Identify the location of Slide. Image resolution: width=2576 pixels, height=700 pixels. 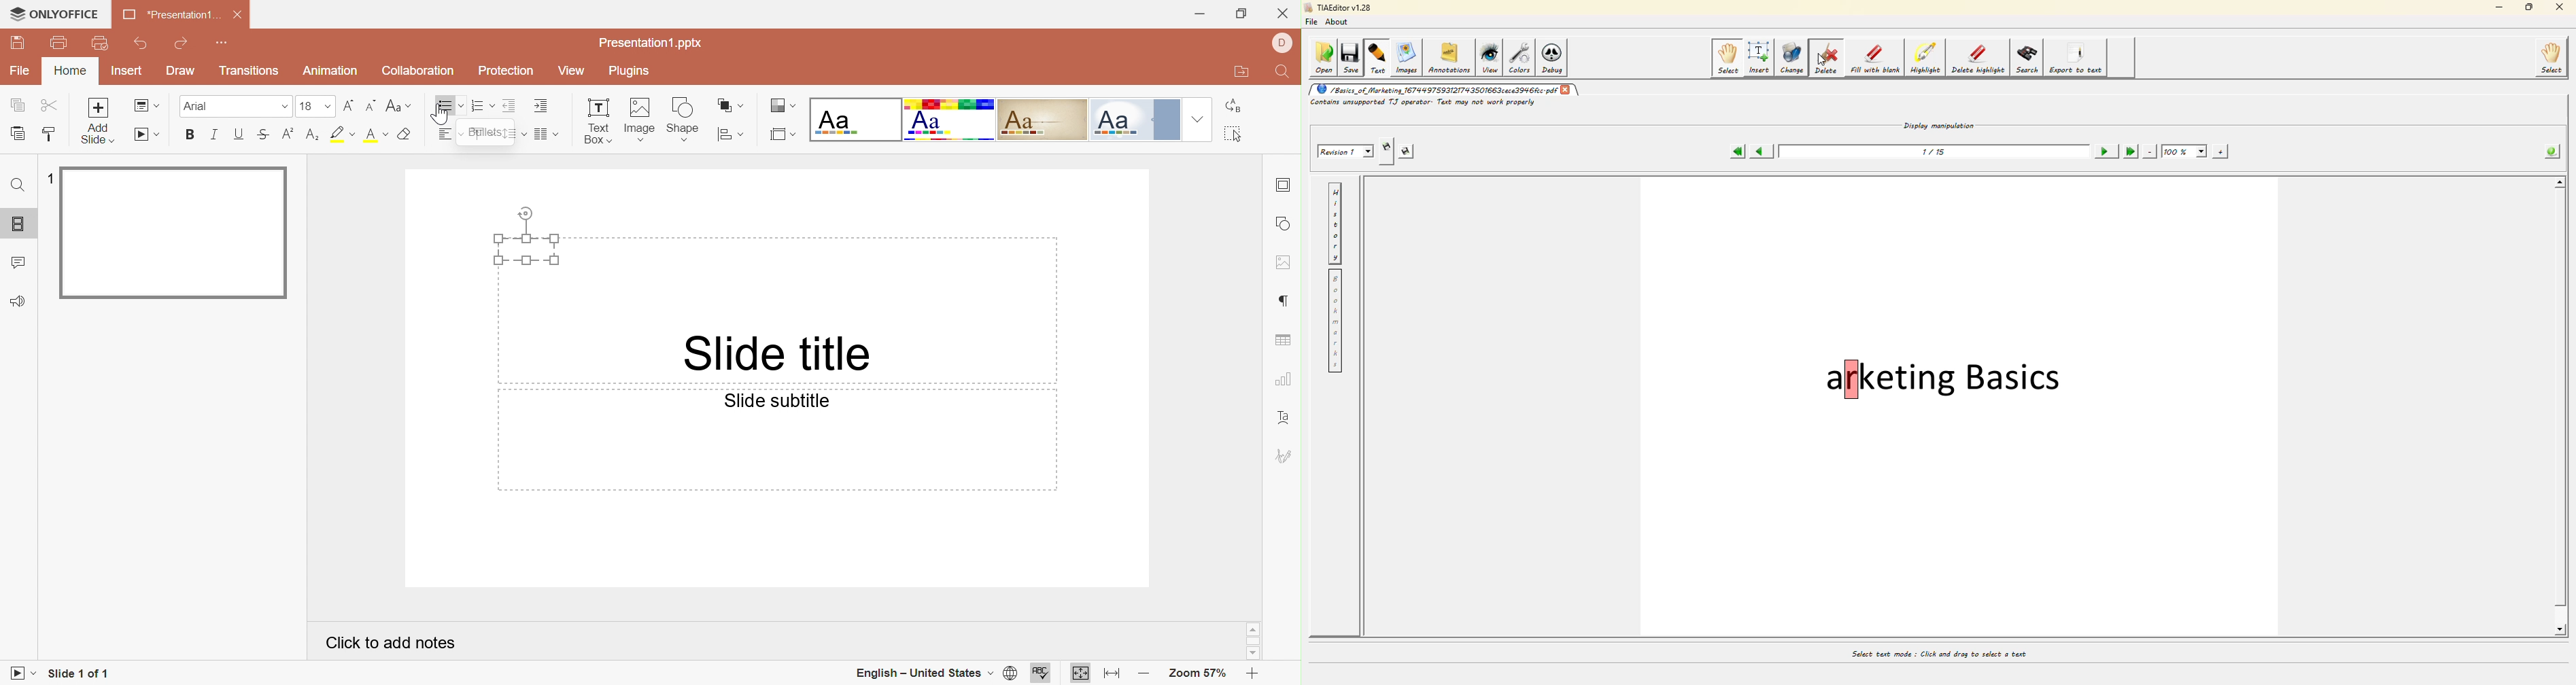
(175, 234).